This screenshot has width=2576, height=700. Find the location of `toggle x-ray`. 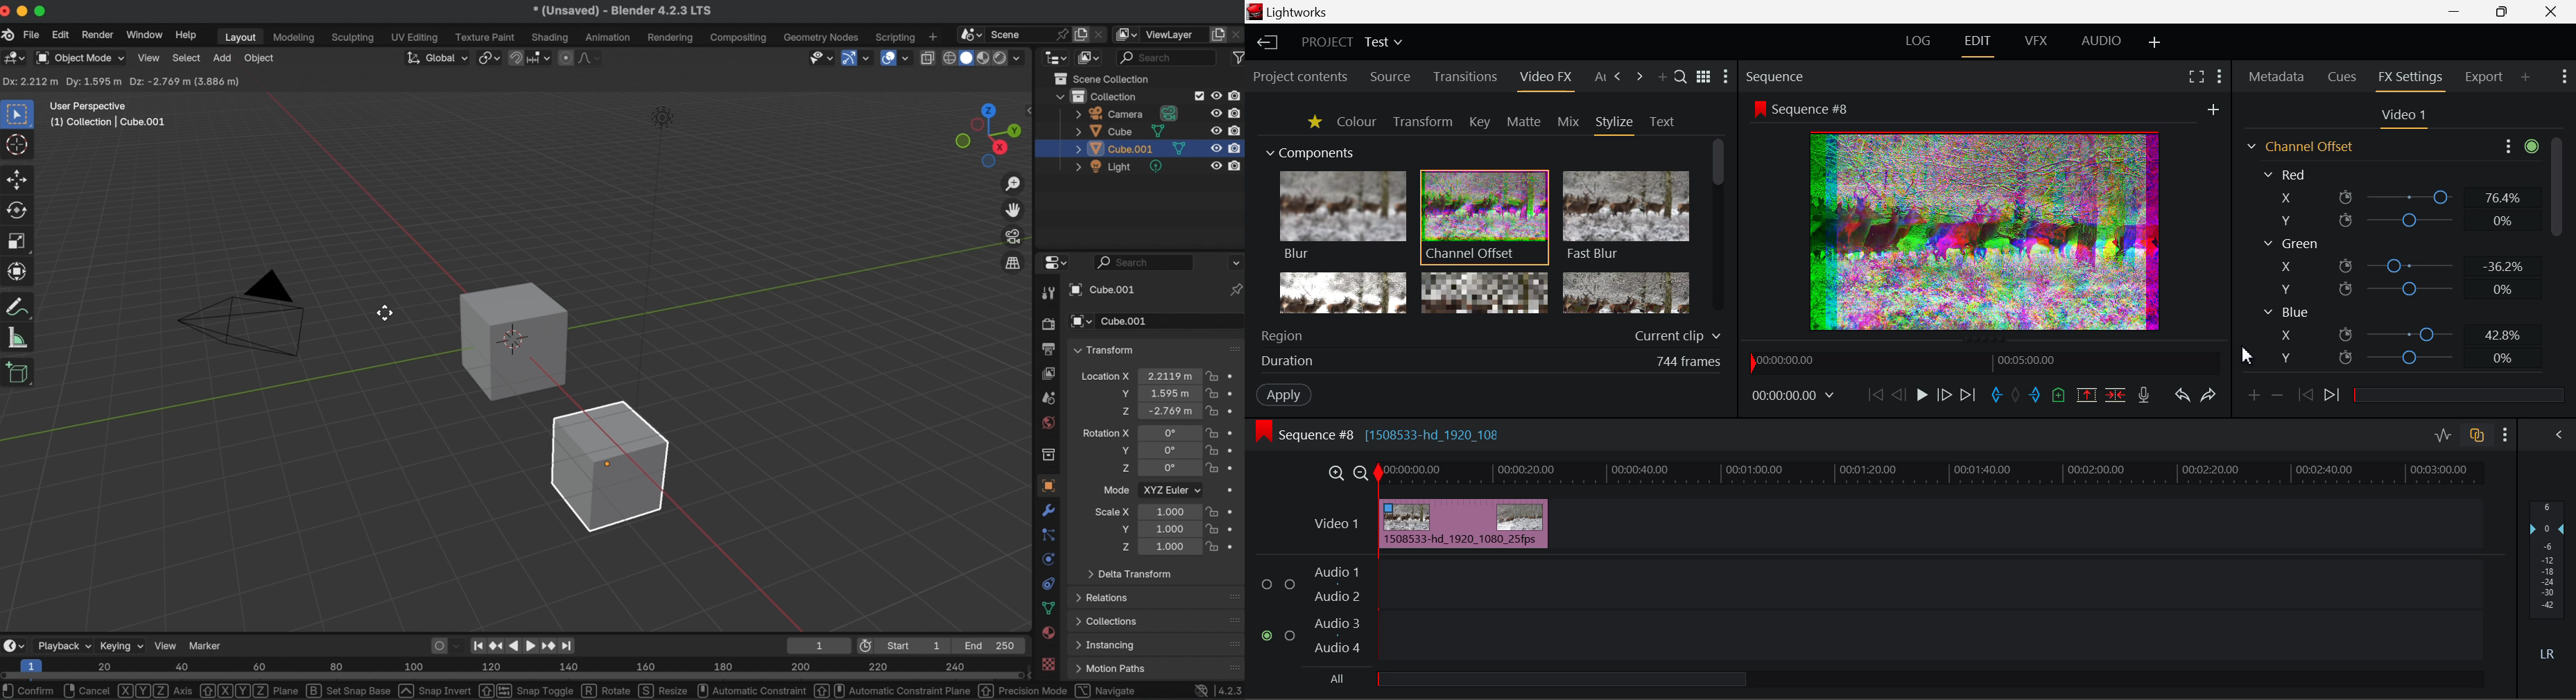

toggle x-ray is located at coordinates (927, 57).